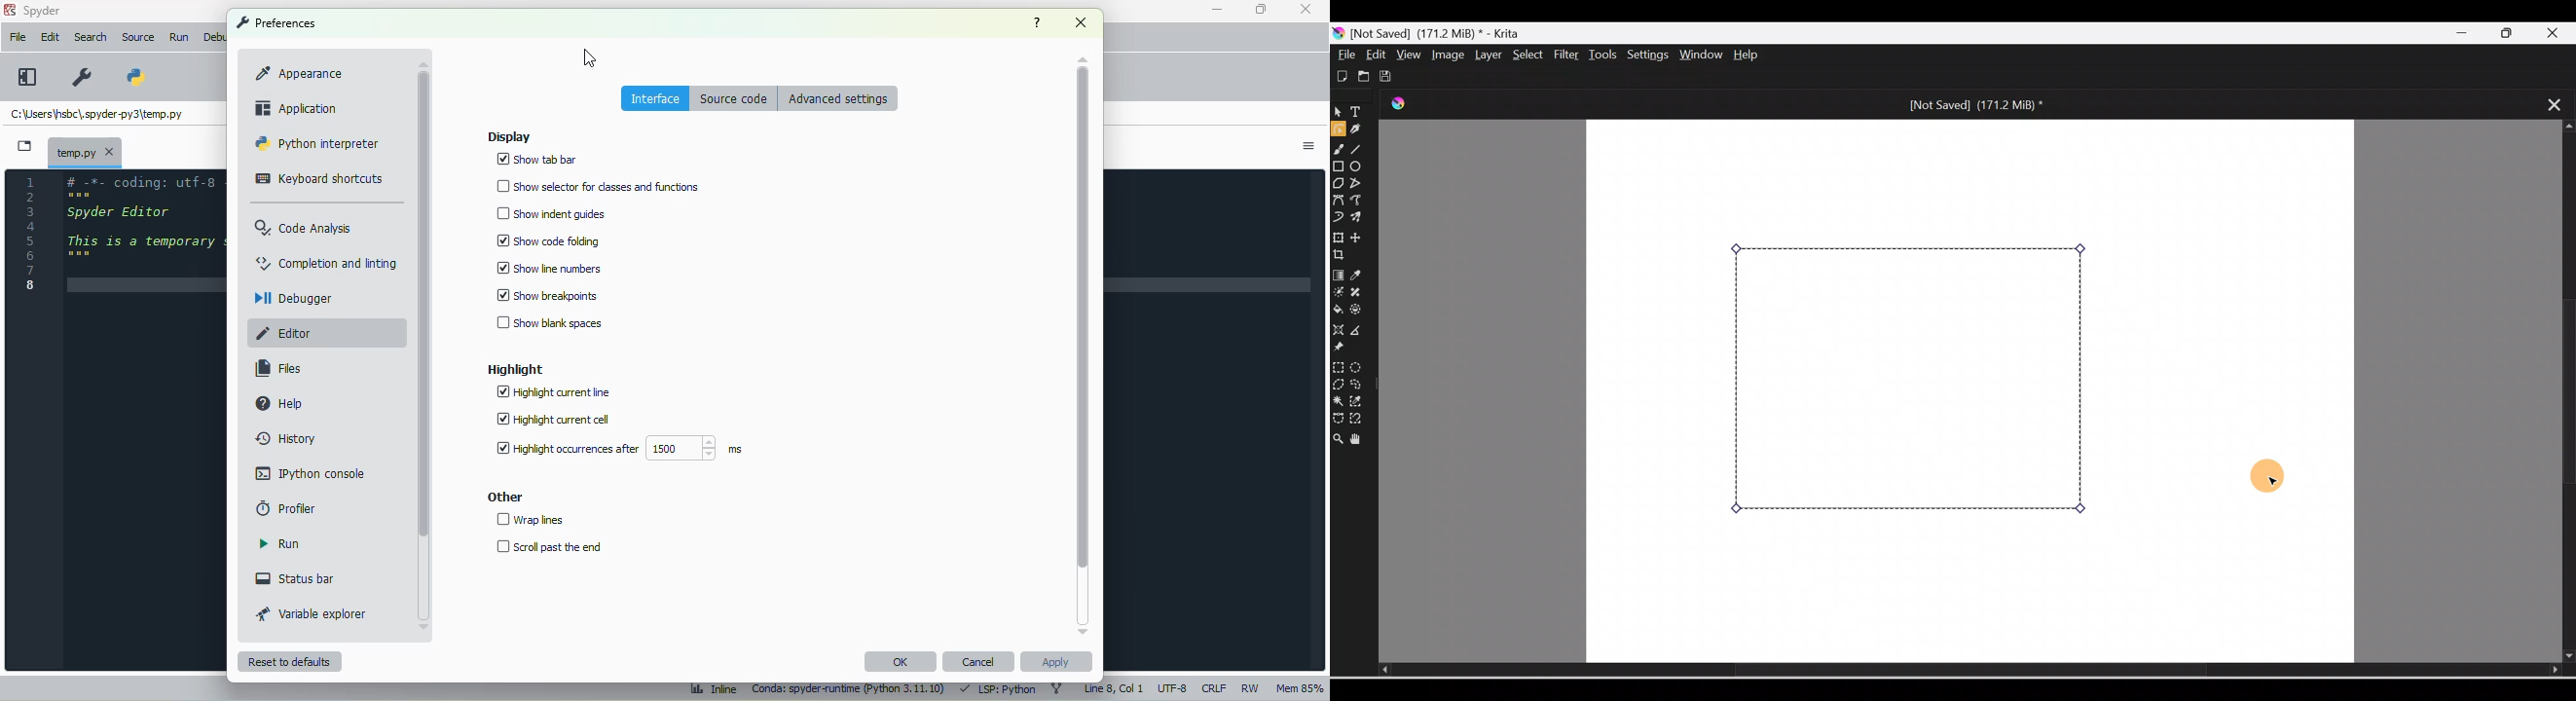 This screenshot has height=728, width=2576. What do you see at coordinates (621, 447) in the screenshot?
I see `highlight occurrences after 1500 ms` at bounding box center [621, 447].